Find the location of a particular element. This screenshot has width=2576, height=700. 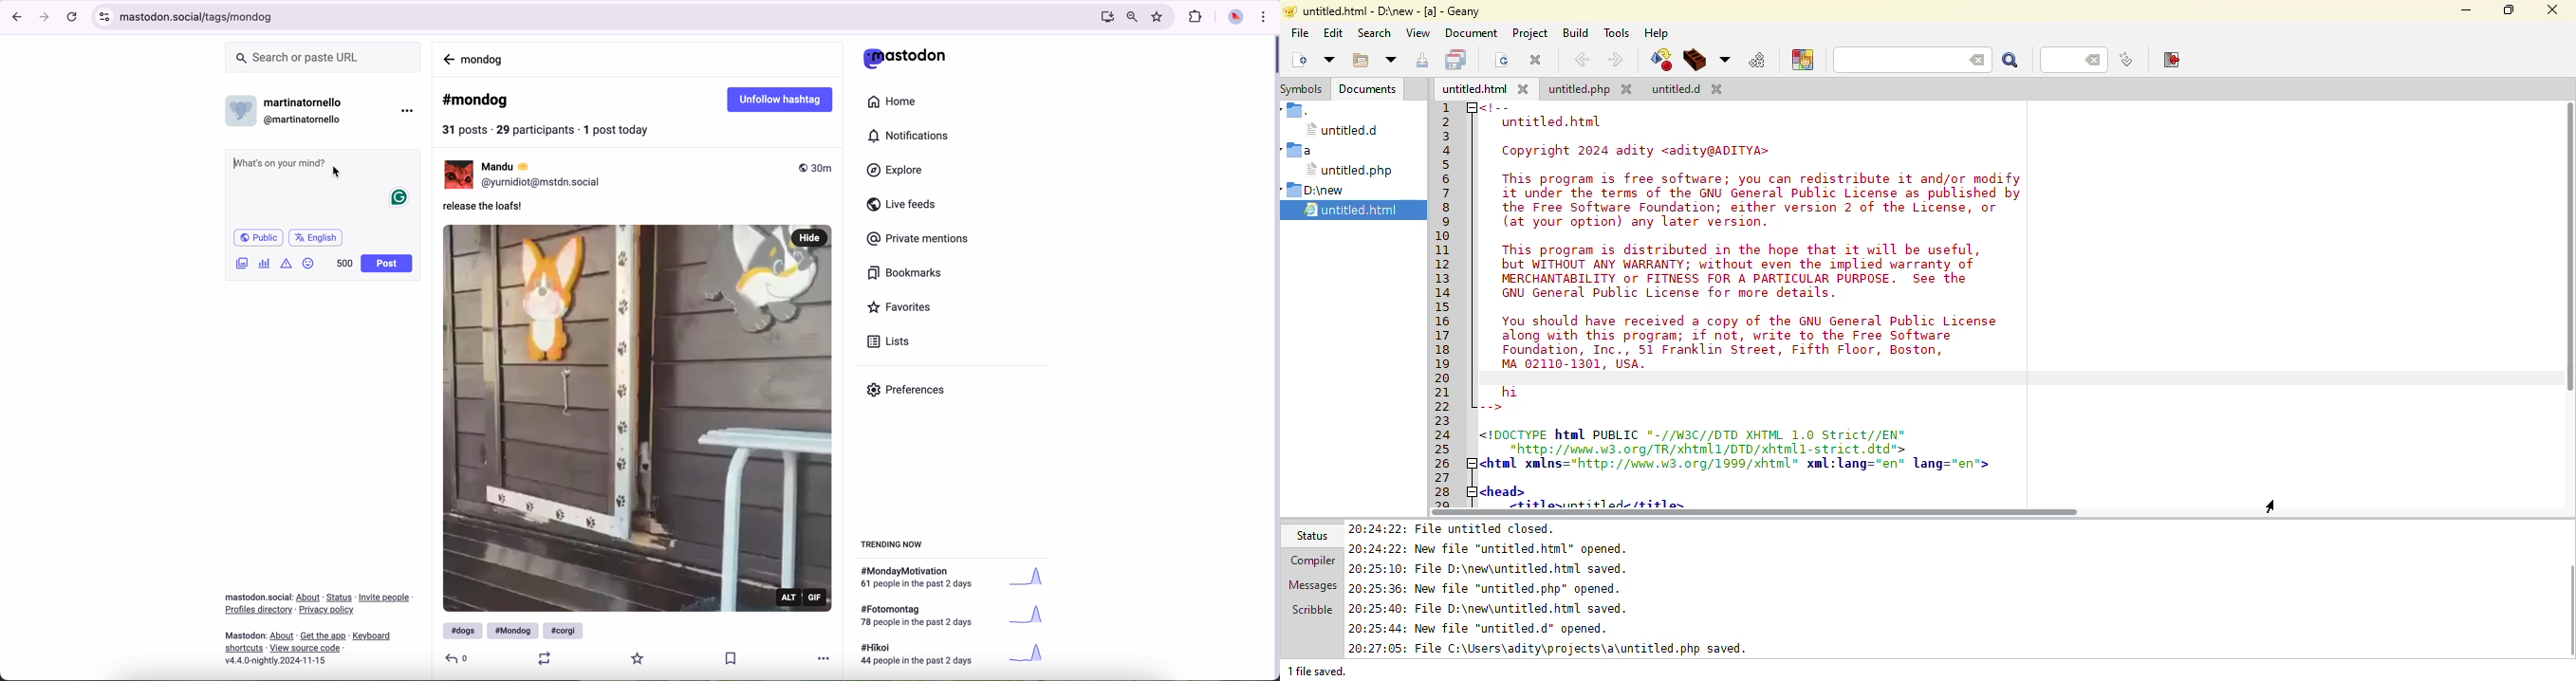

navigate back is located at coordinates (448, 58).